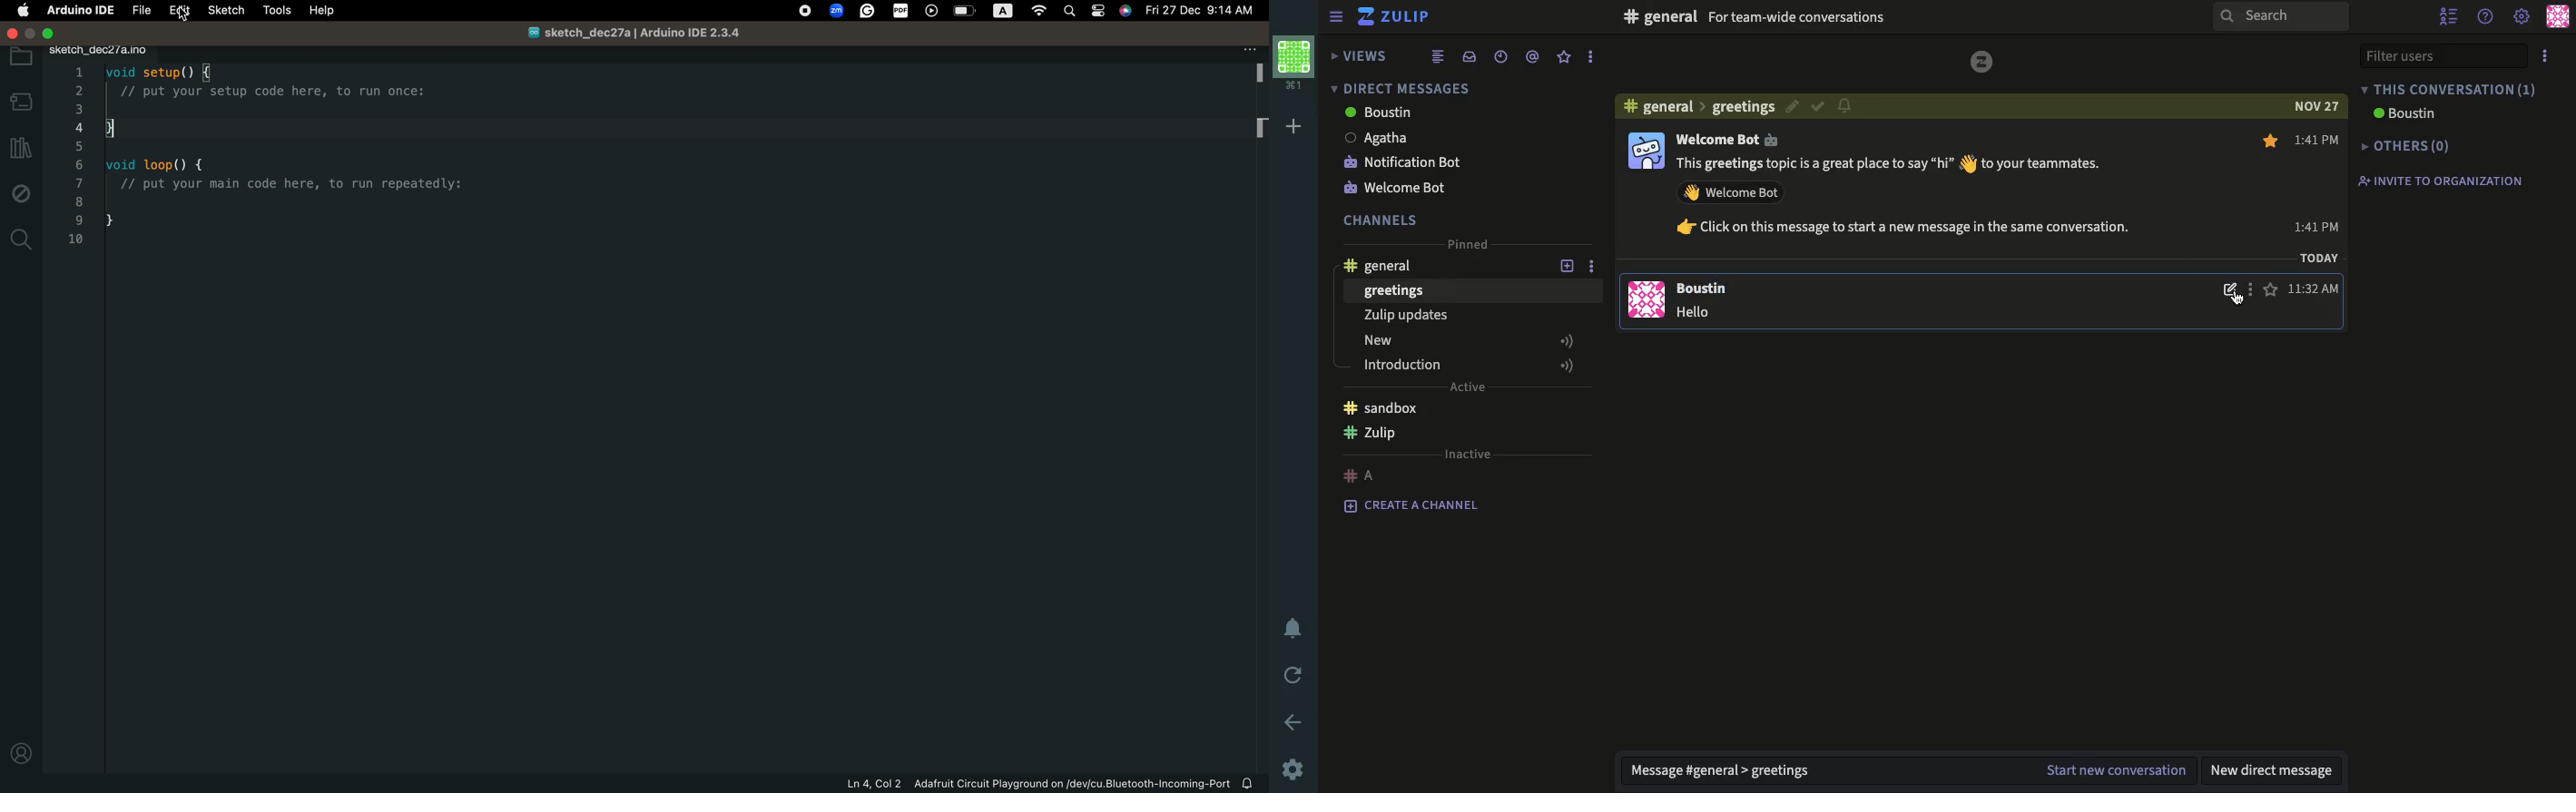 This screenshot has width=2576, height=812. I want to click on mention, so click(1533, 56).